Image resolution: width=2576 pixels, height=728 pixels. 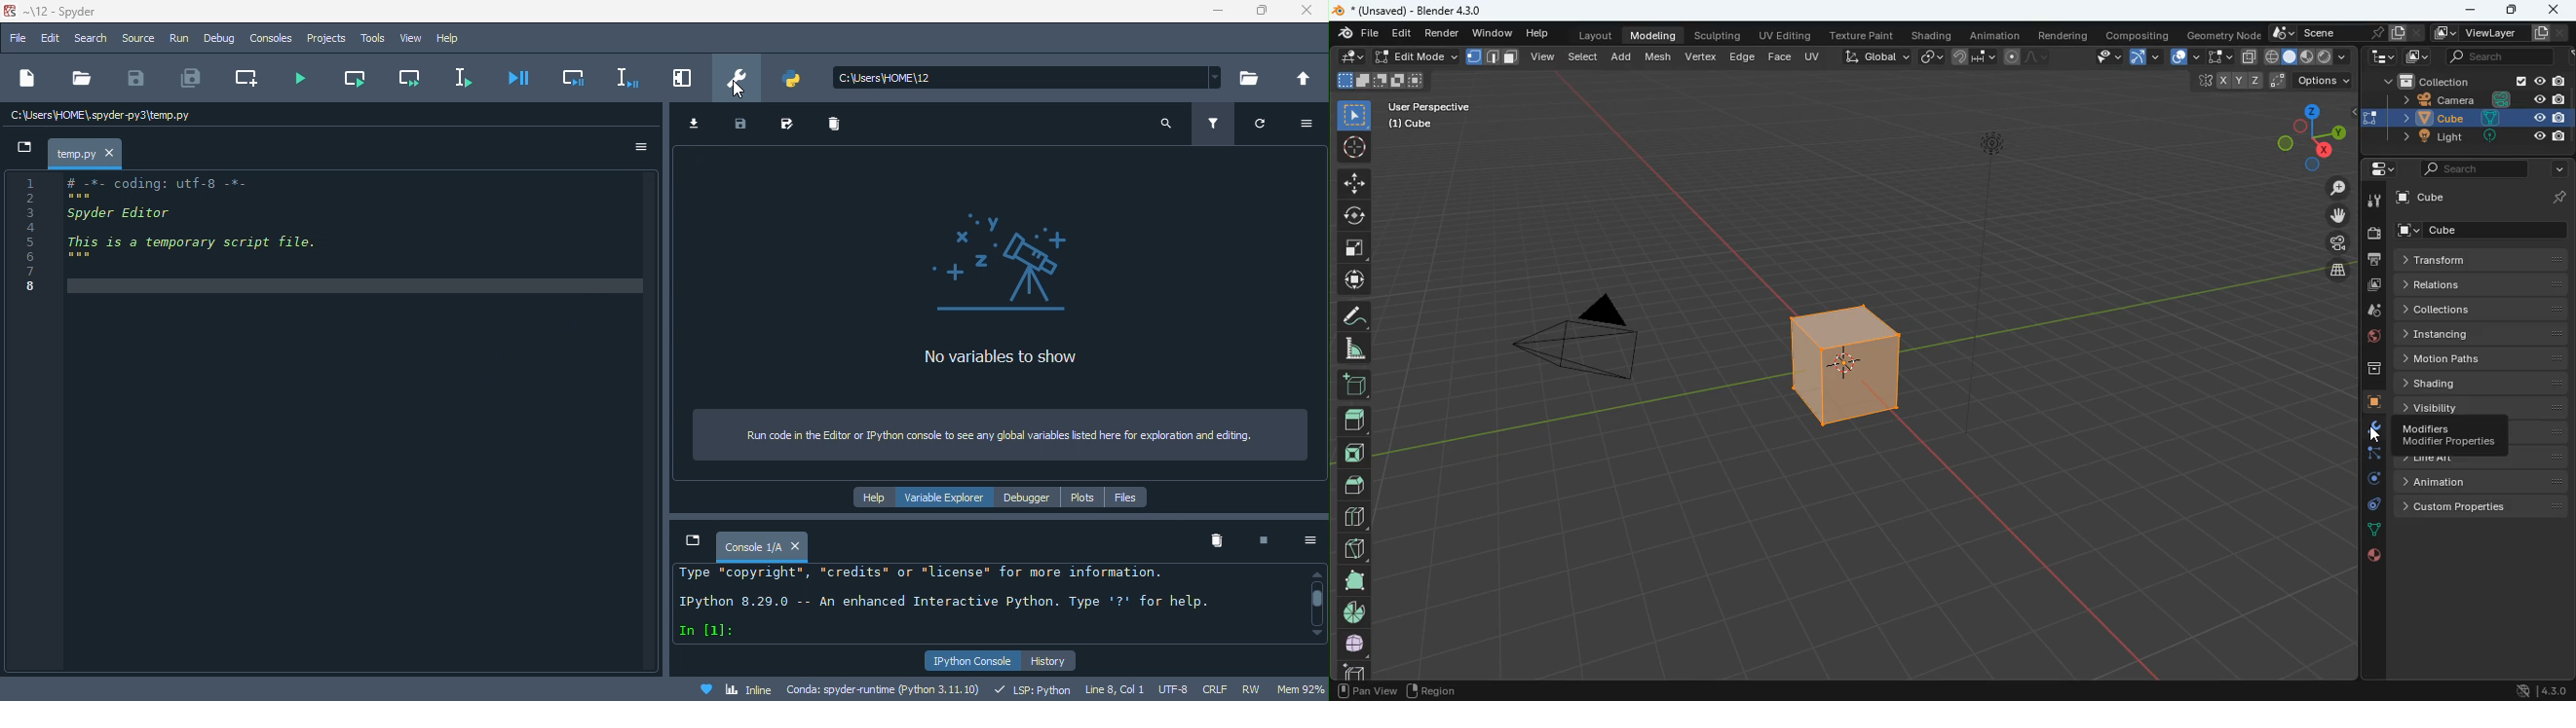 What do you see at coordinates (839, 127) in the screenshot?
I see `delete` at bounding box center [839, 127].